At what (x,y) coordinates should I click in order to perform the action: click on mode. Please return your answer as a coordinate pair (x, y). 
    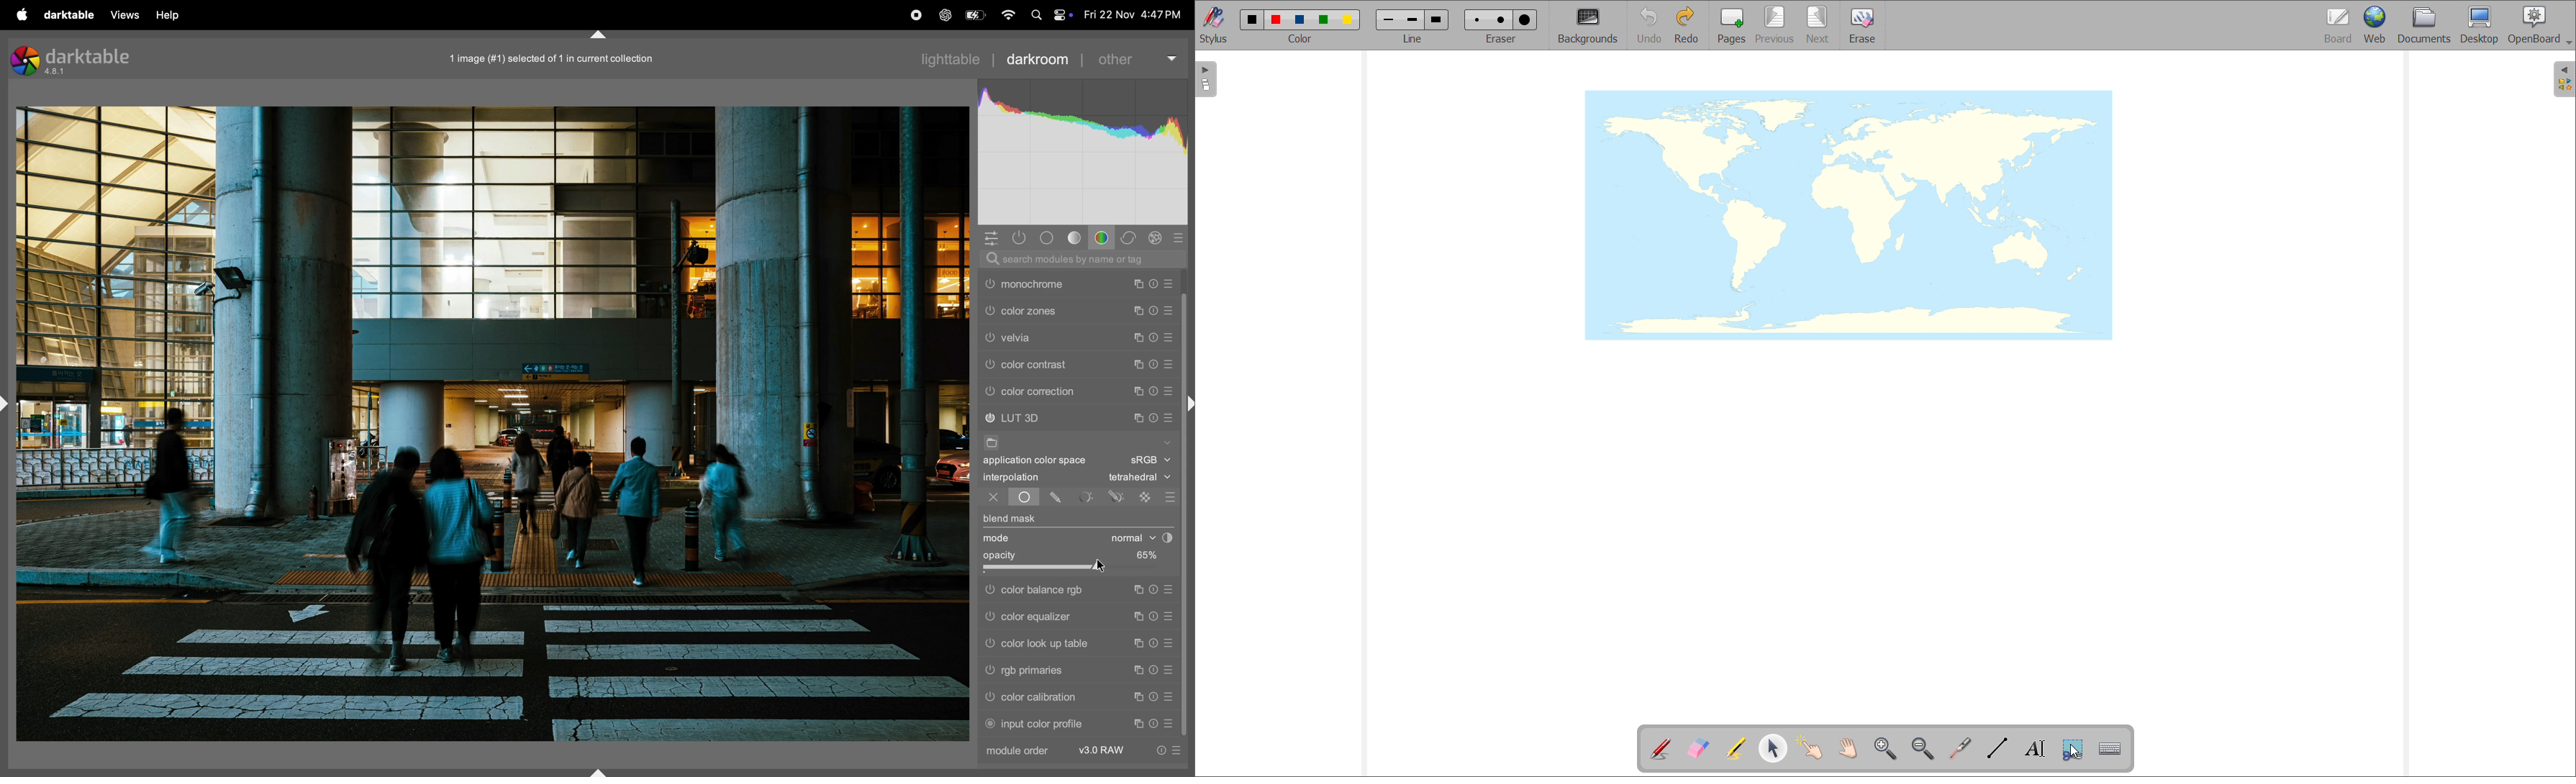
    Looking at the image, I should click on (998, 539).